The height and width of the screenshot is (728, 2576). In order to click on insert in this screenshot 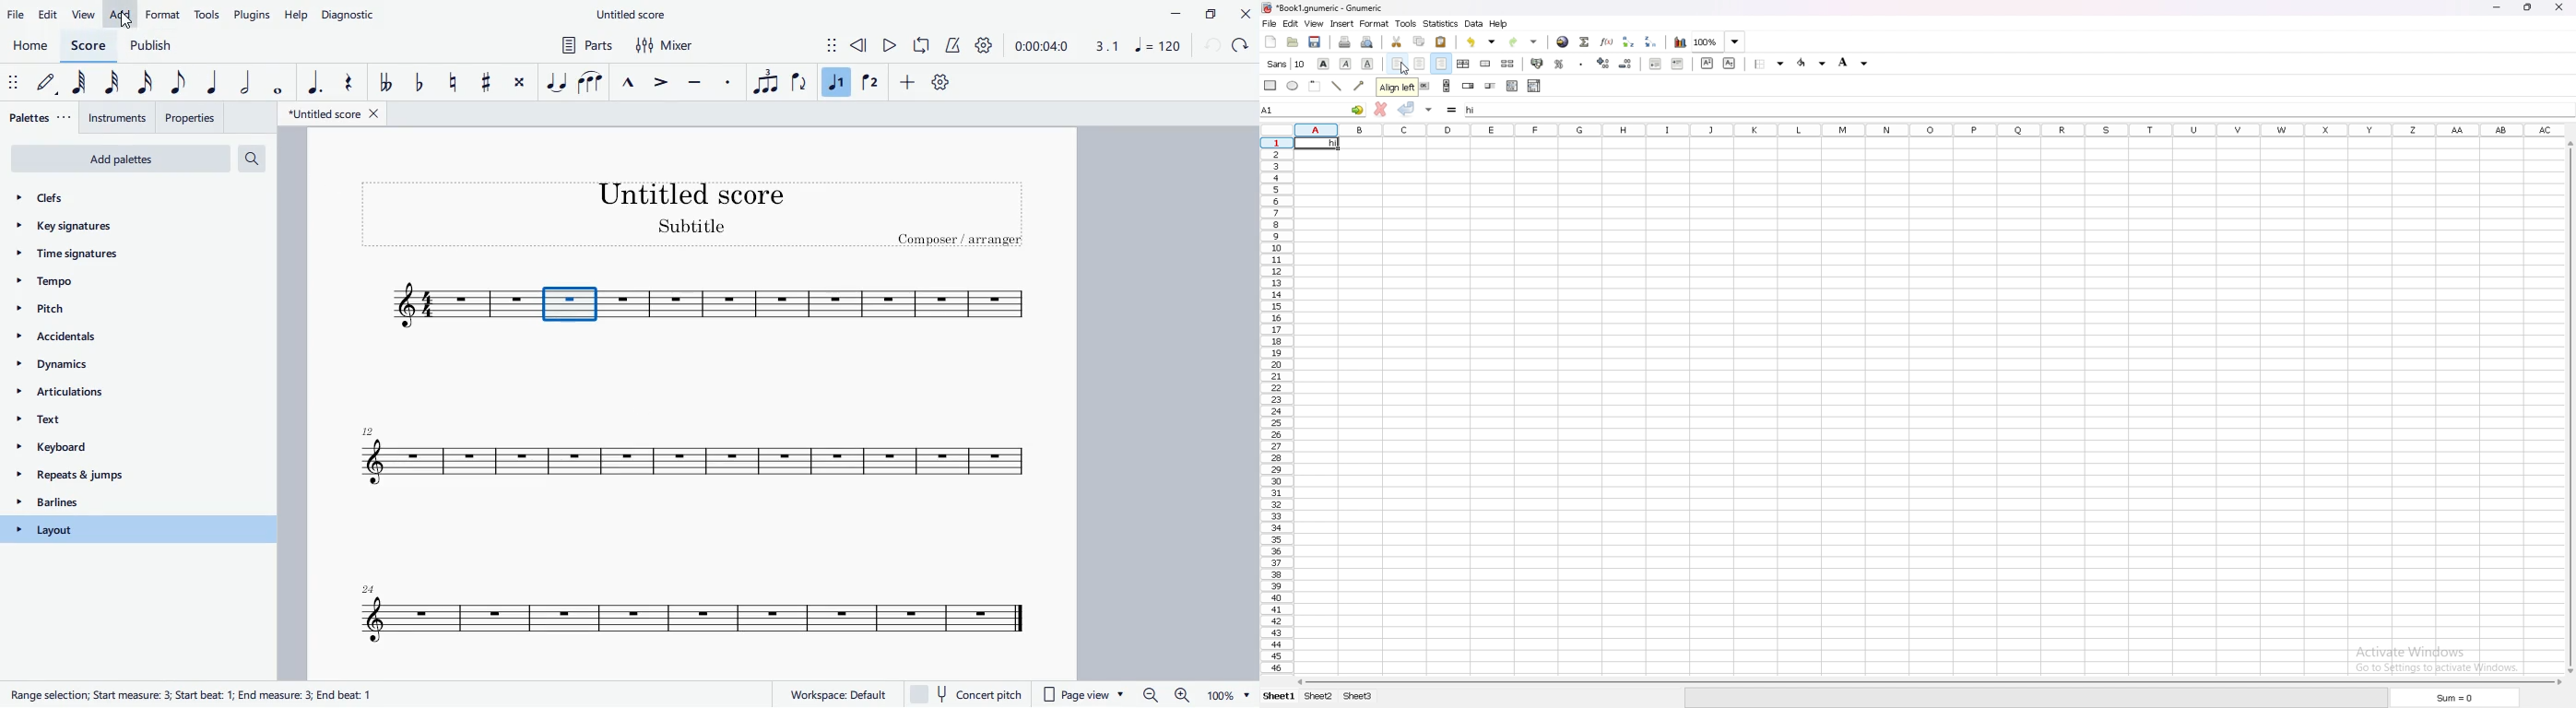, I will do `click(1341, 24)`.